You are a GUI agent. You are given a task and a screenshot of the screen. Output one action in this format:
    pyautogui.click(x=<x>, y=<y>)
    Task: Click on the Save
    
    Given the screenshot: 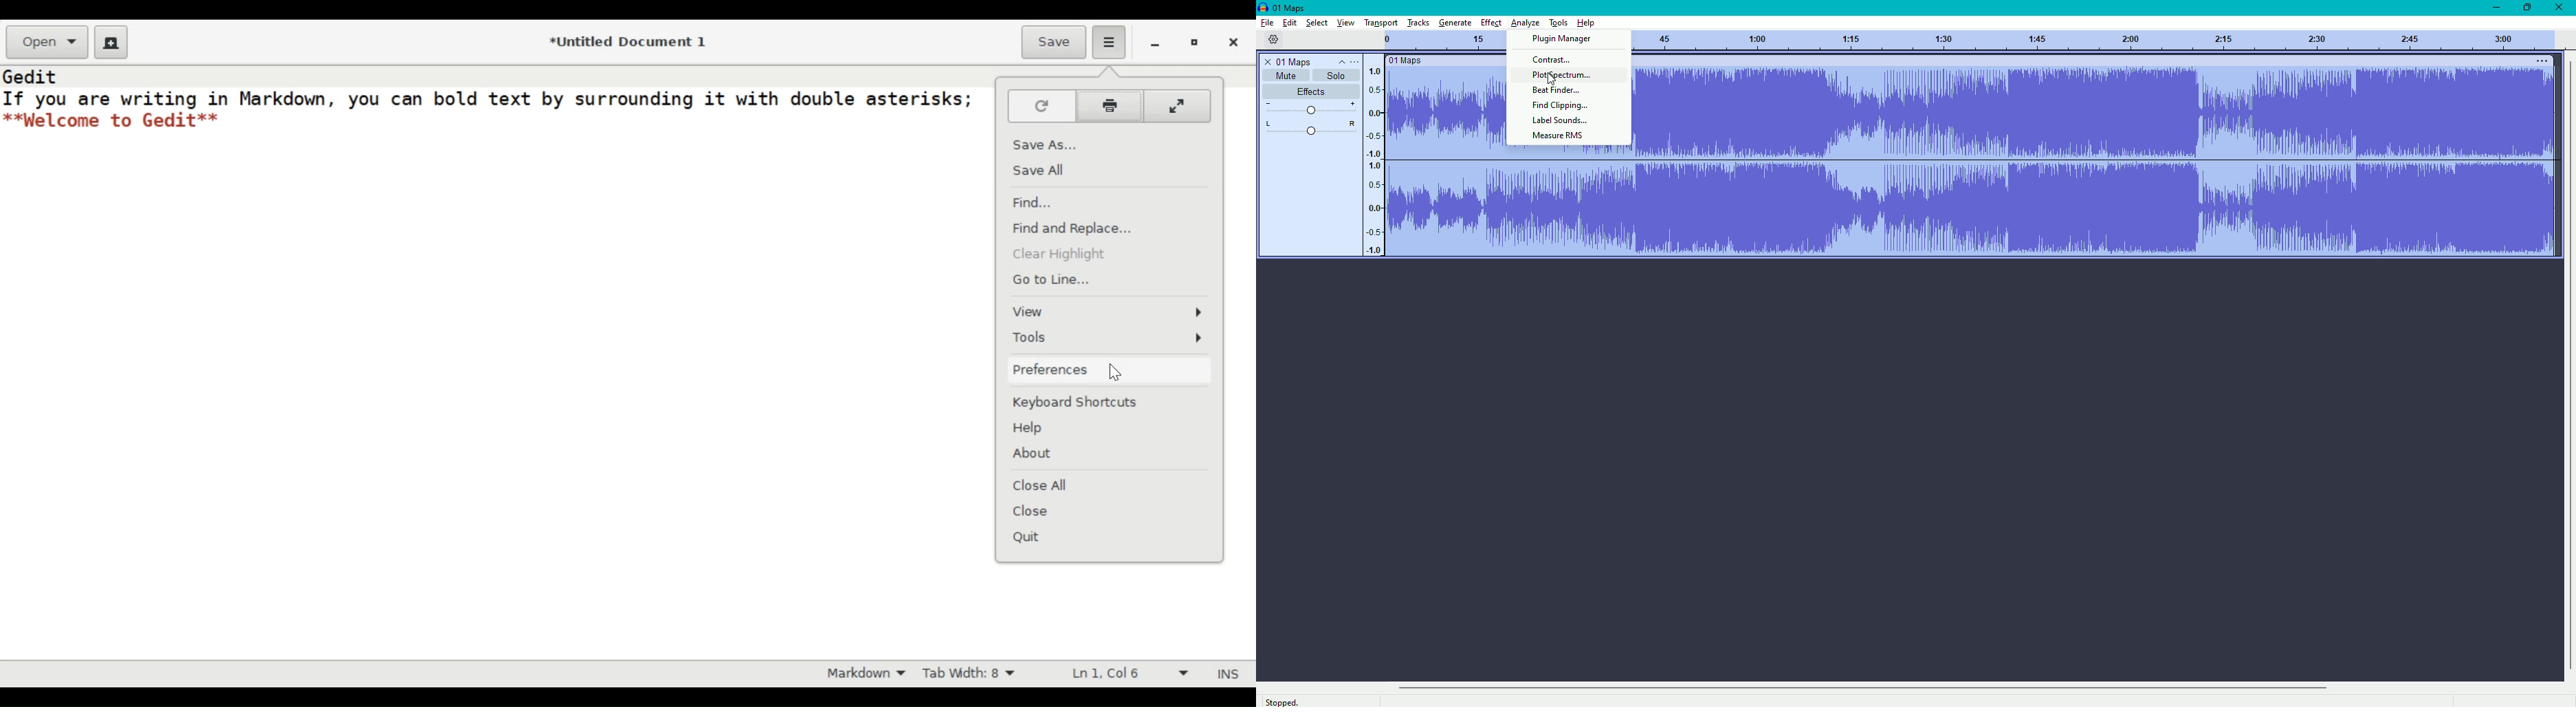 What is the action you would take?
    pyautogui.click(x=1054, y=43)
    